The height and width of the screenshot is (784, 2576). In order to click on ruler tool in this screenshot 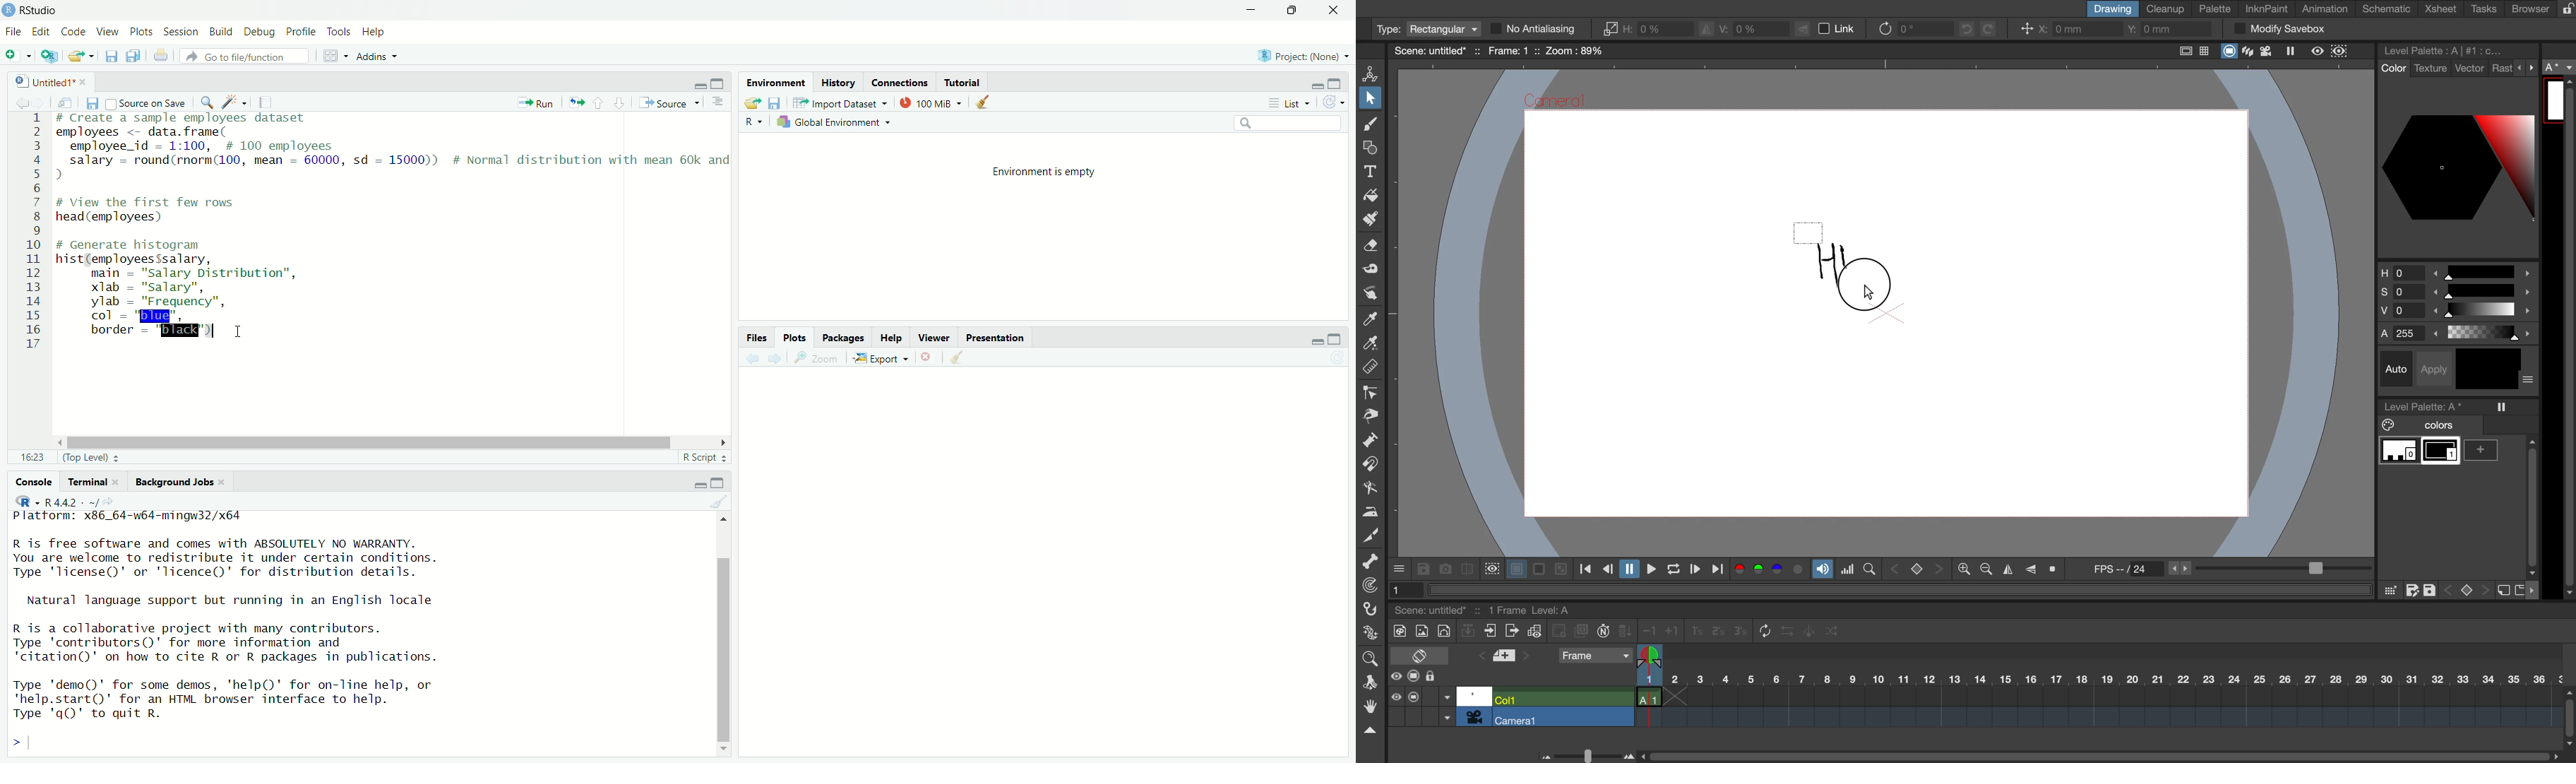, I will do `click(1370, 368)`.